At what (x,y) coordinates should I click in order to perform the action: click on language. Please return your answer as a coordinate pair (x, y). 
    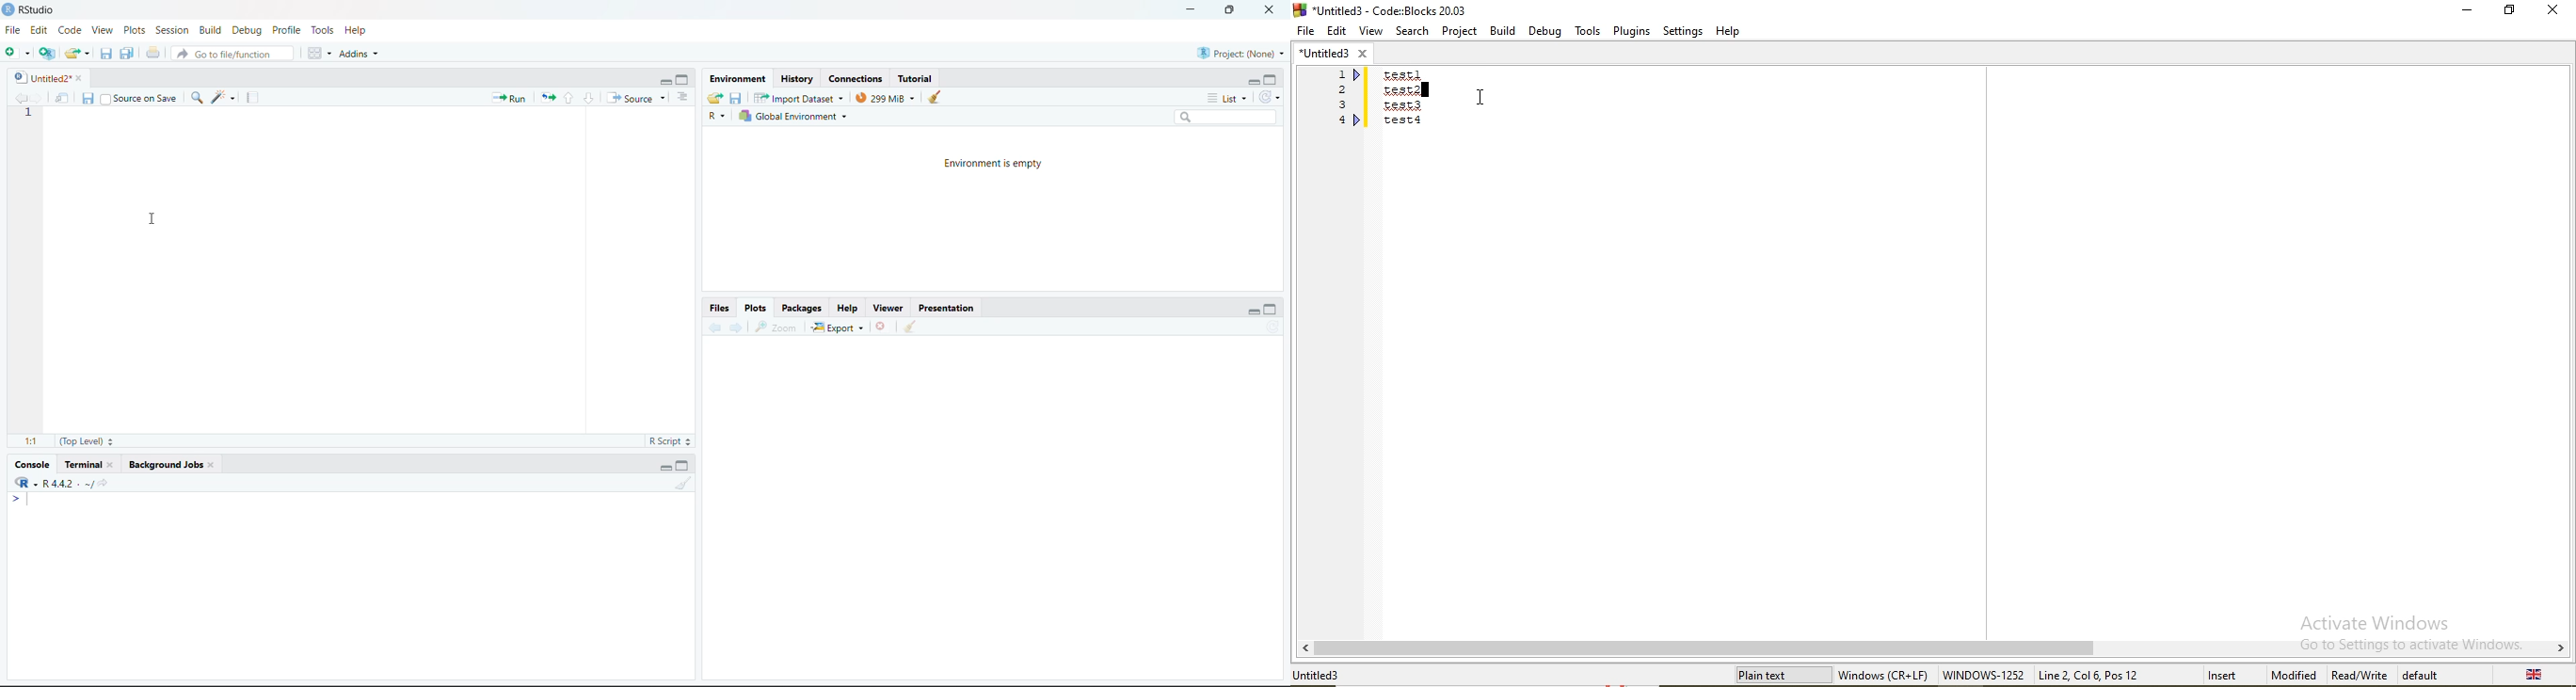
    Looking at the image, I should click on (2536, 675).